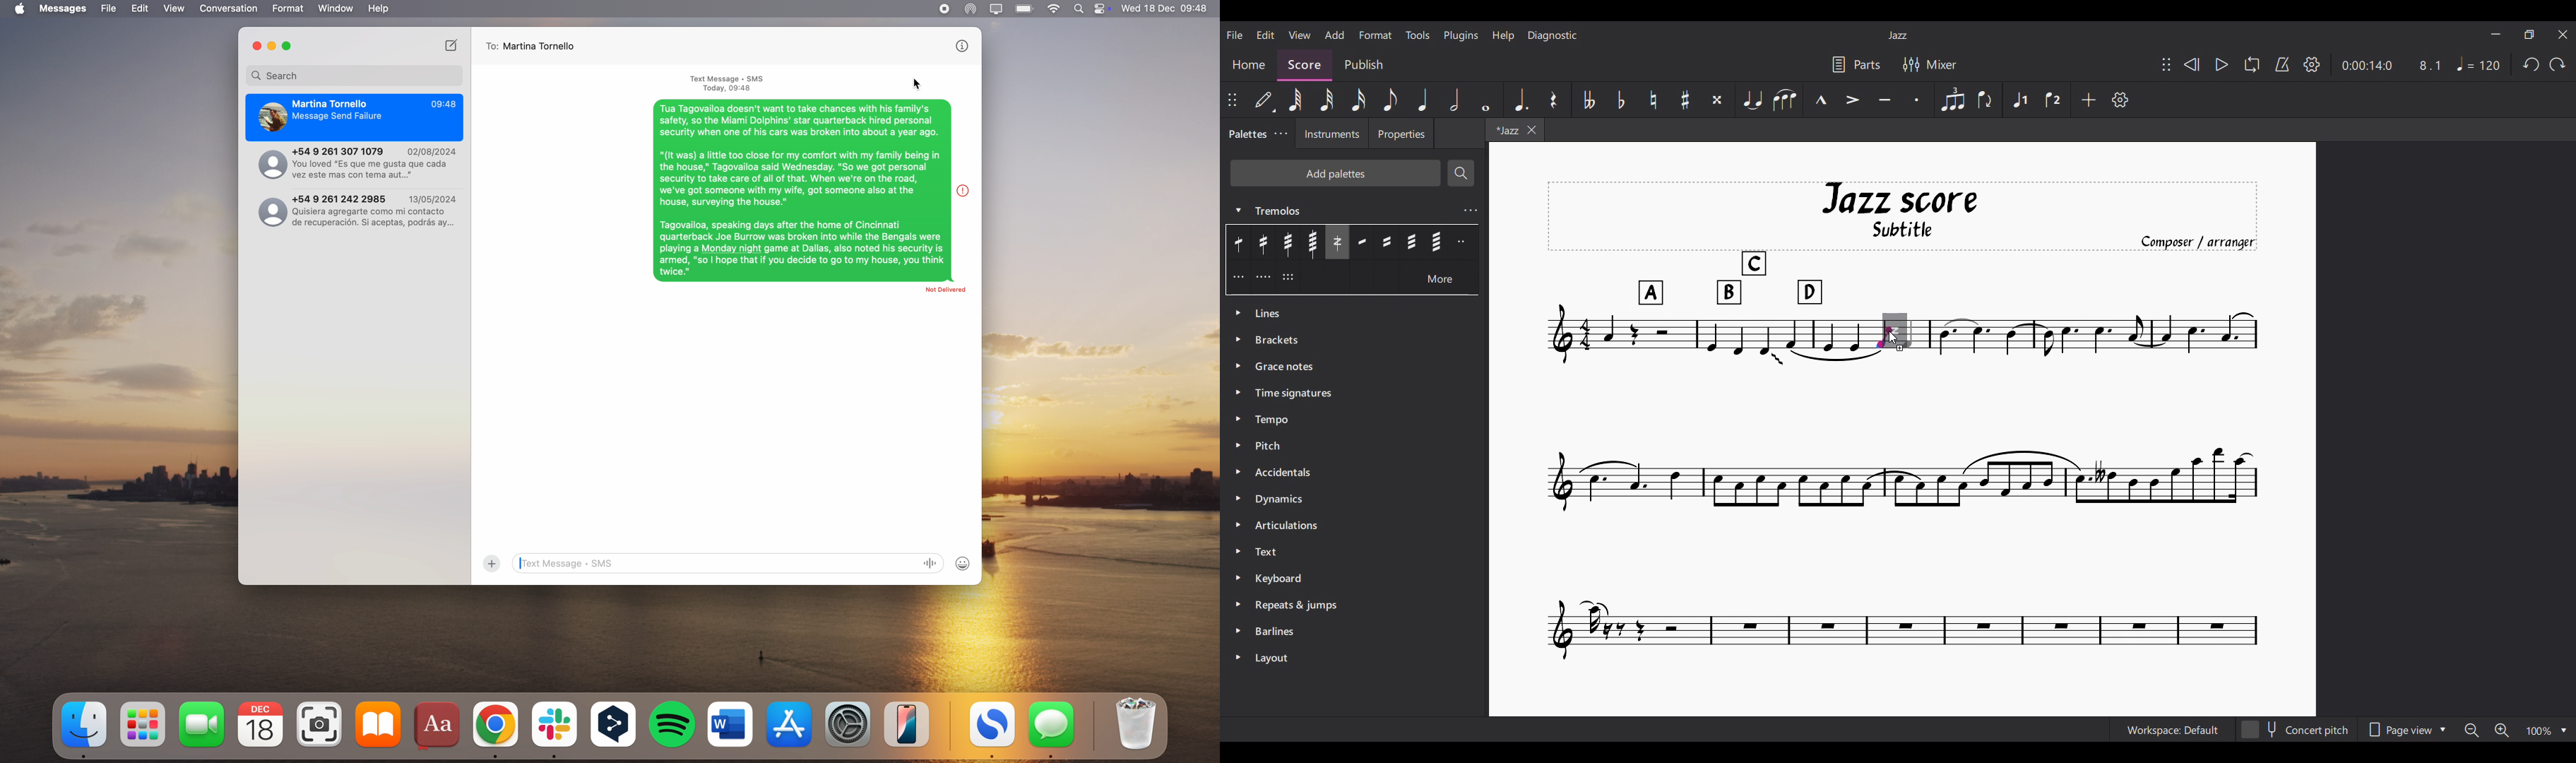 This screenshot has height=784, width=2576. Describe the element at coordinates (1332, 133) in the screenshot. I see `Instruments` at that location.